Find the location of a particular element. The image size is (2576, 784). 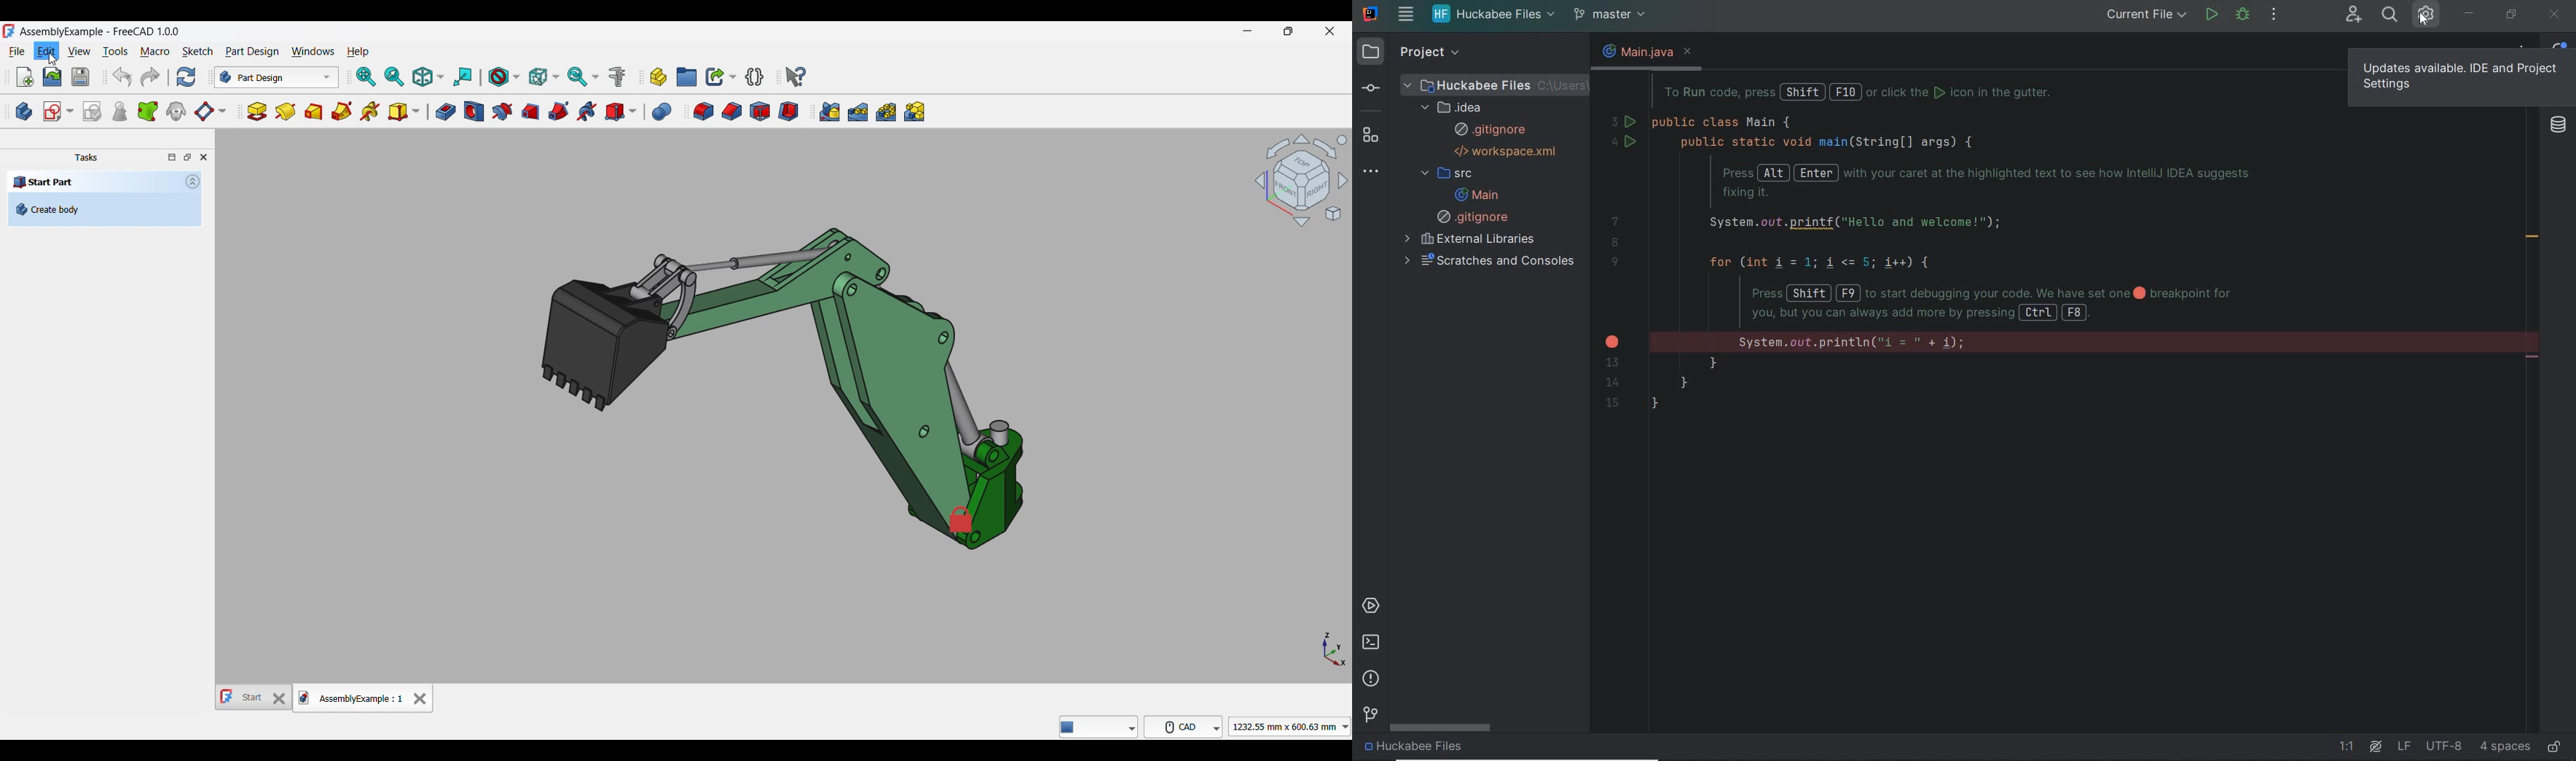

Save is located at coordinates (81, 77).